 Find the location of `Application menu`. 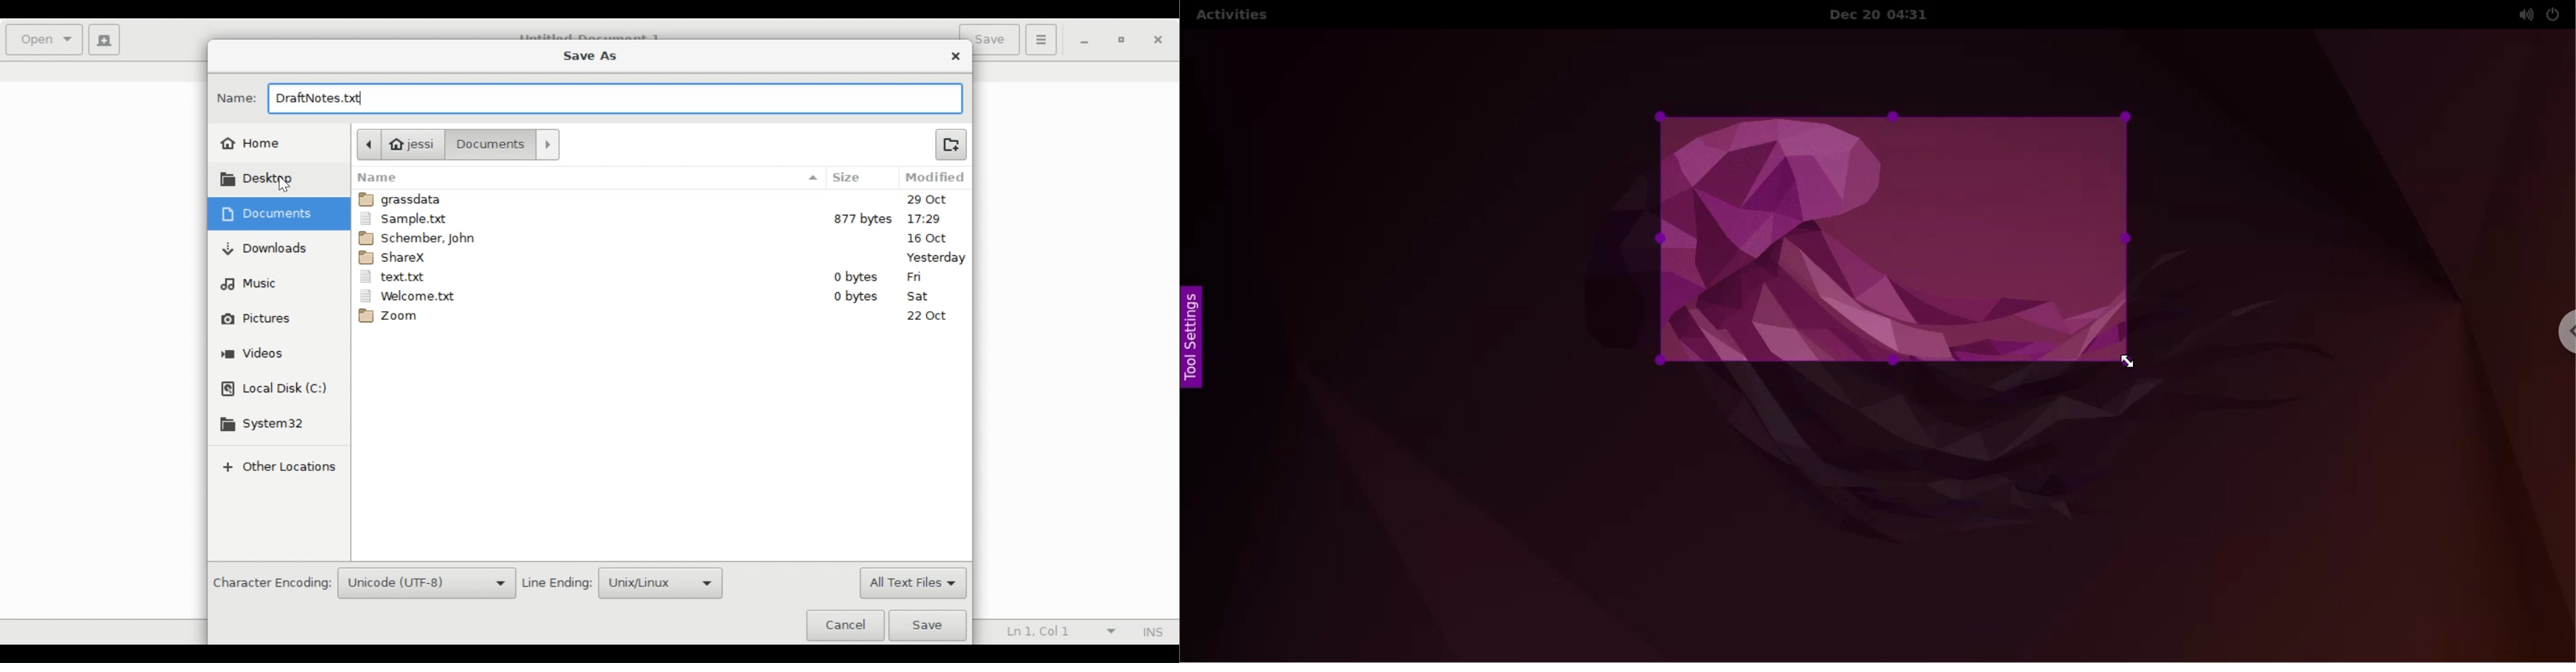

Application menu is located at coordinates (1041, 39).